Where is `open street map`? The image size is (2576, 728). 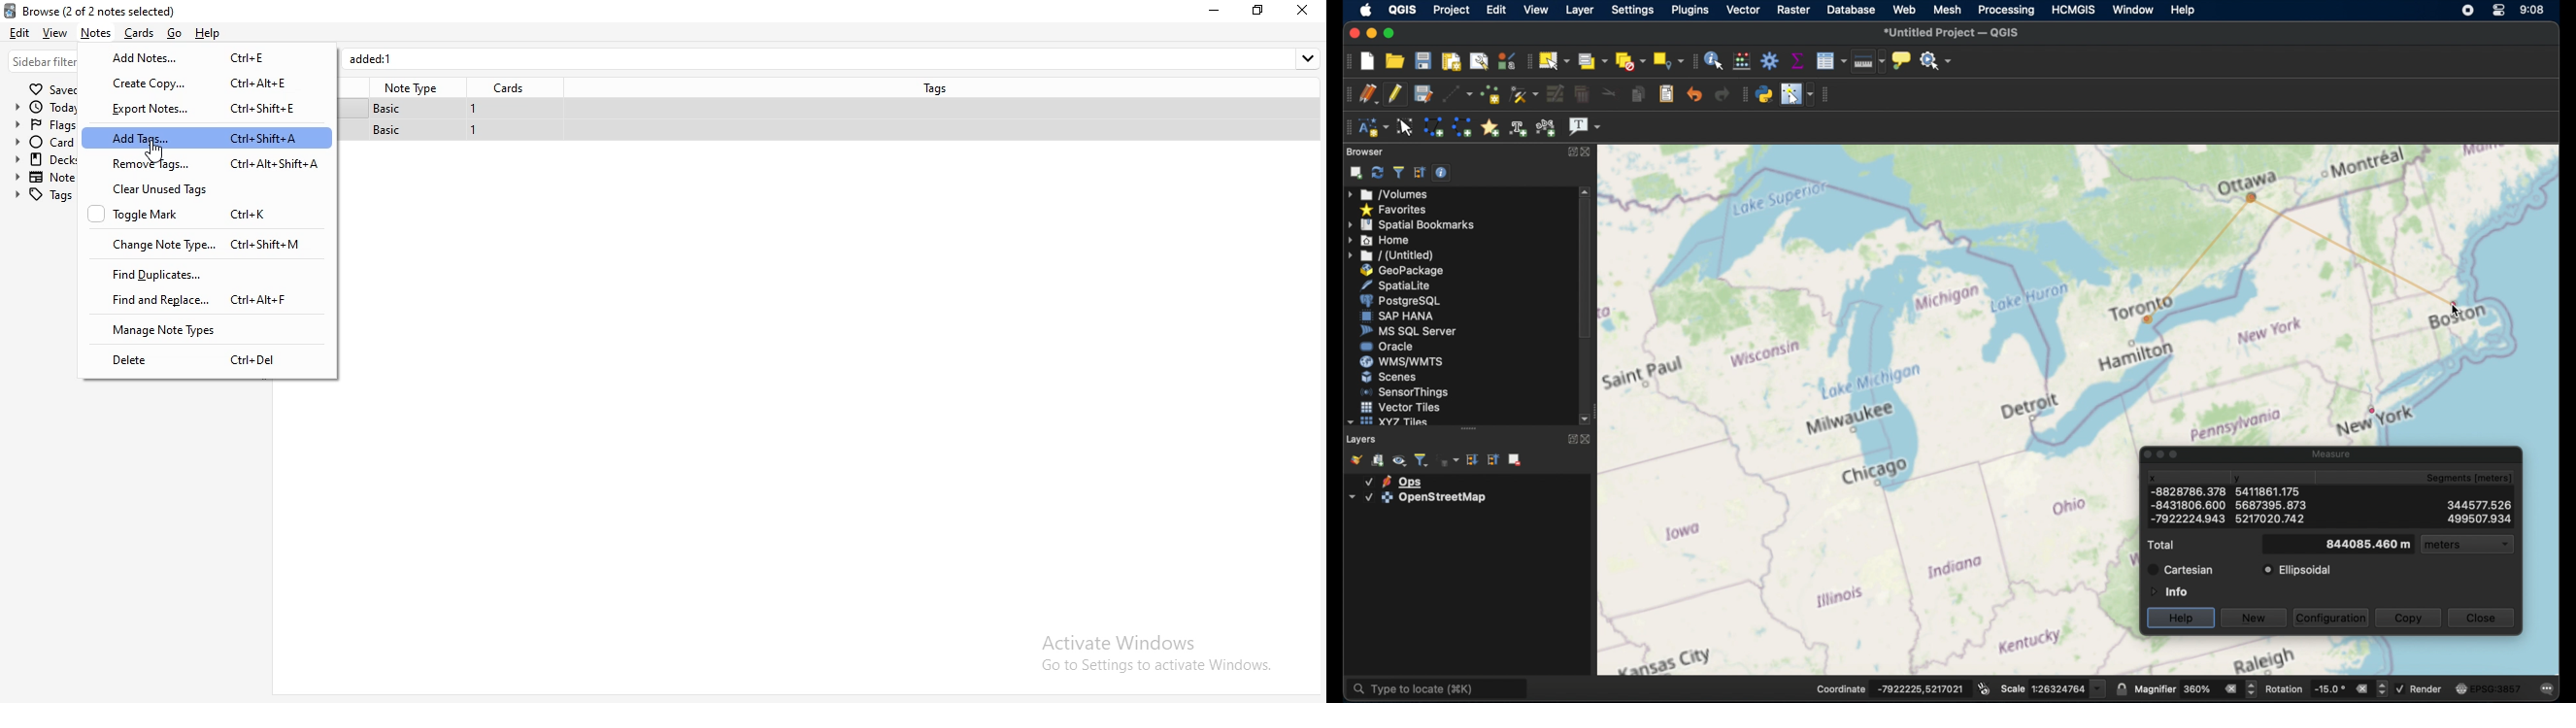 open street map is located at coordinates (1868, 409).